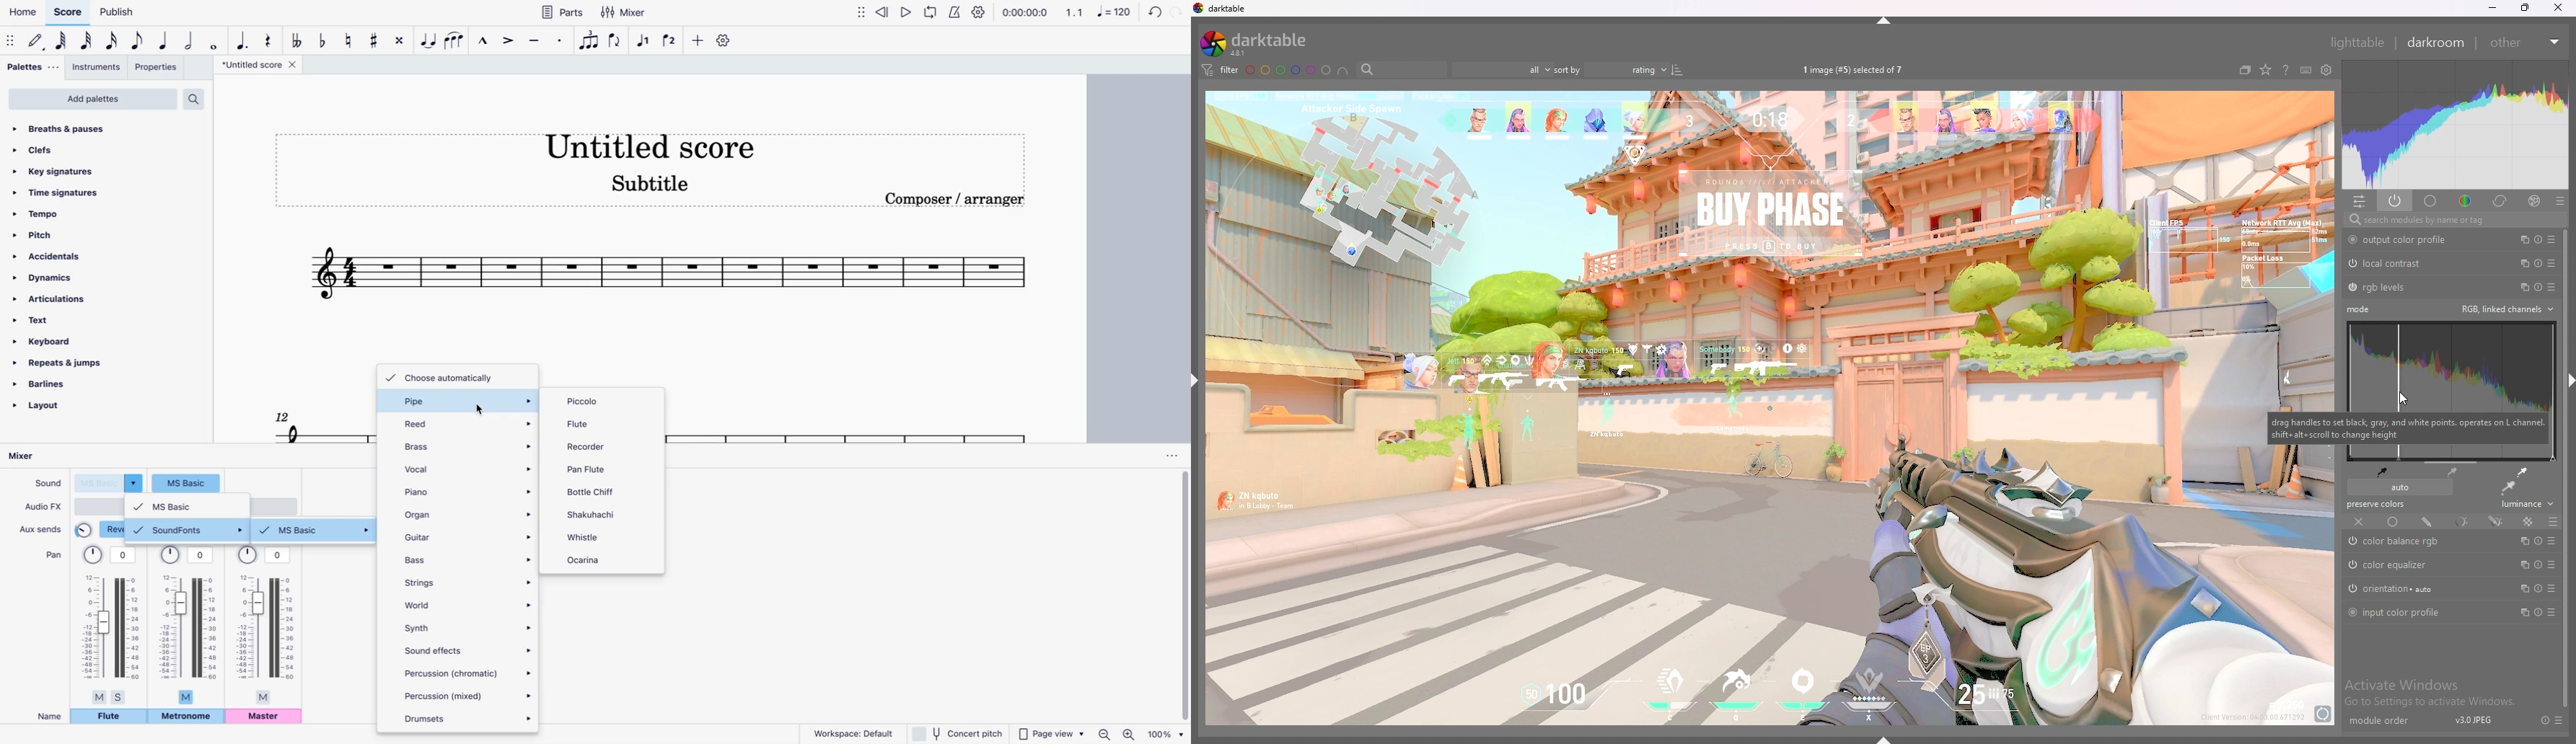  What do you see at coordinates (1200, 379) in the screenshot?
I see `hide` at bounding box center [1200, 379].